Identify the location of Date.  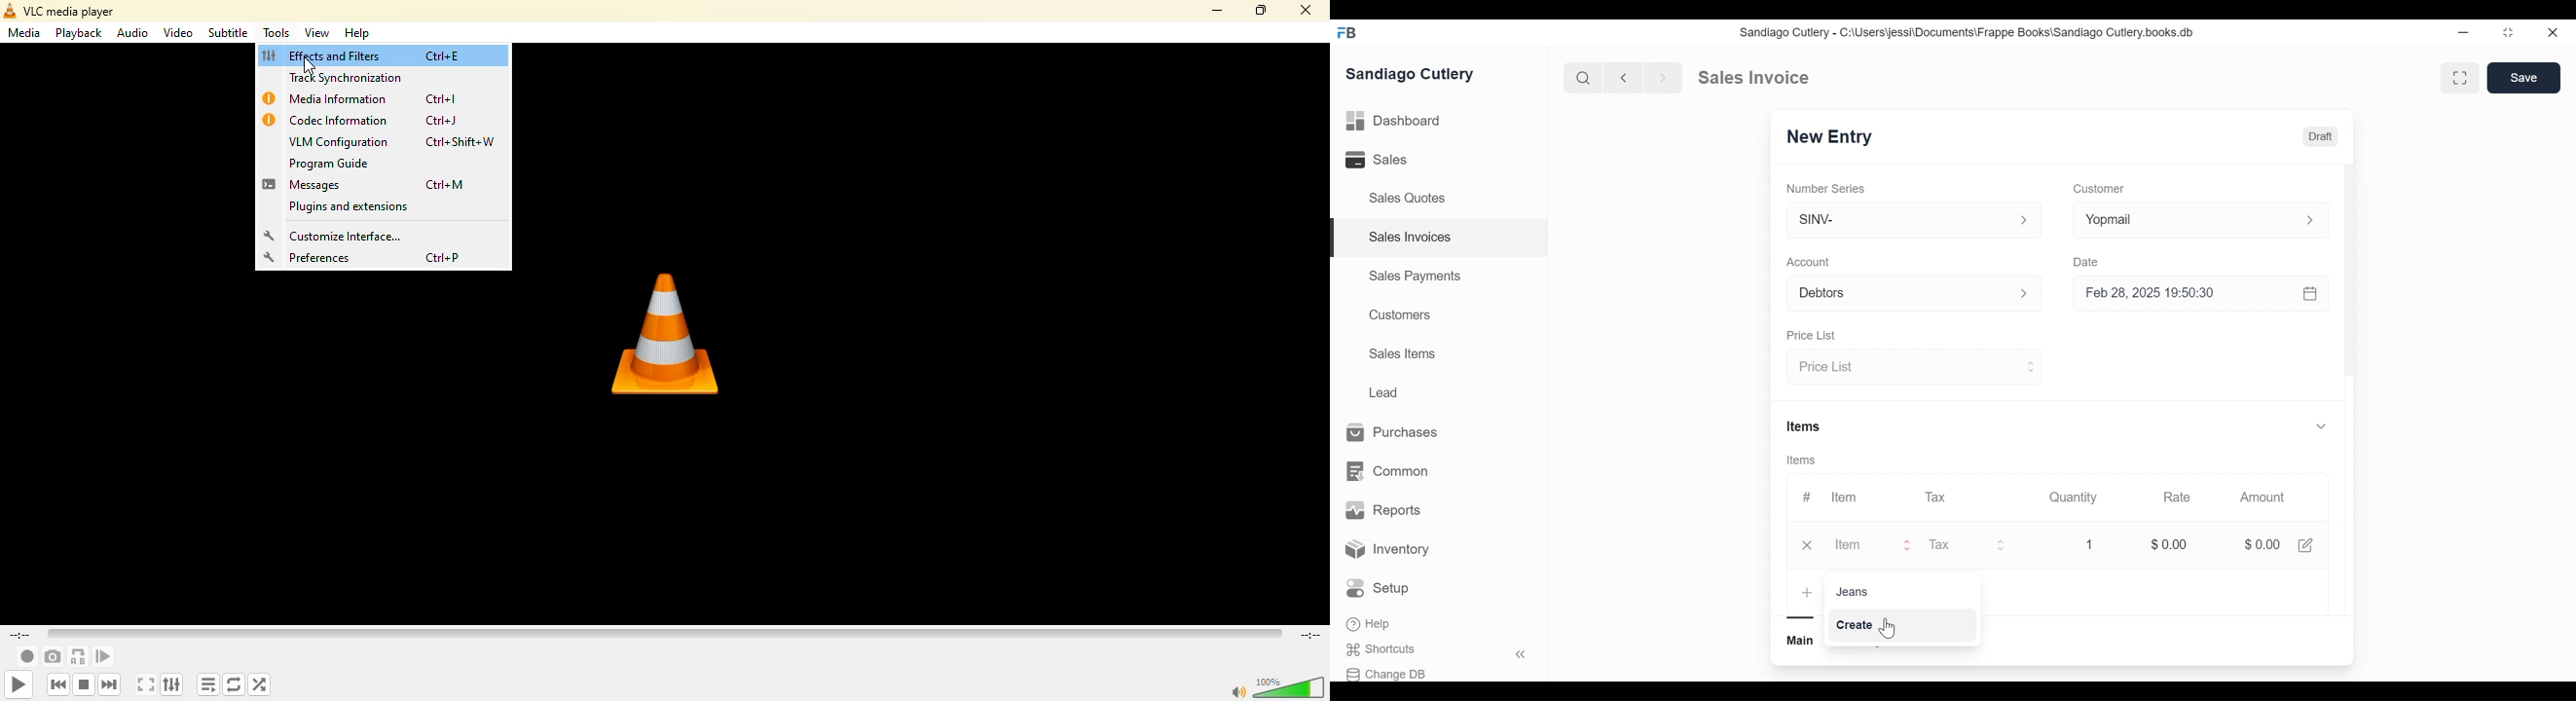
(2088, 262).